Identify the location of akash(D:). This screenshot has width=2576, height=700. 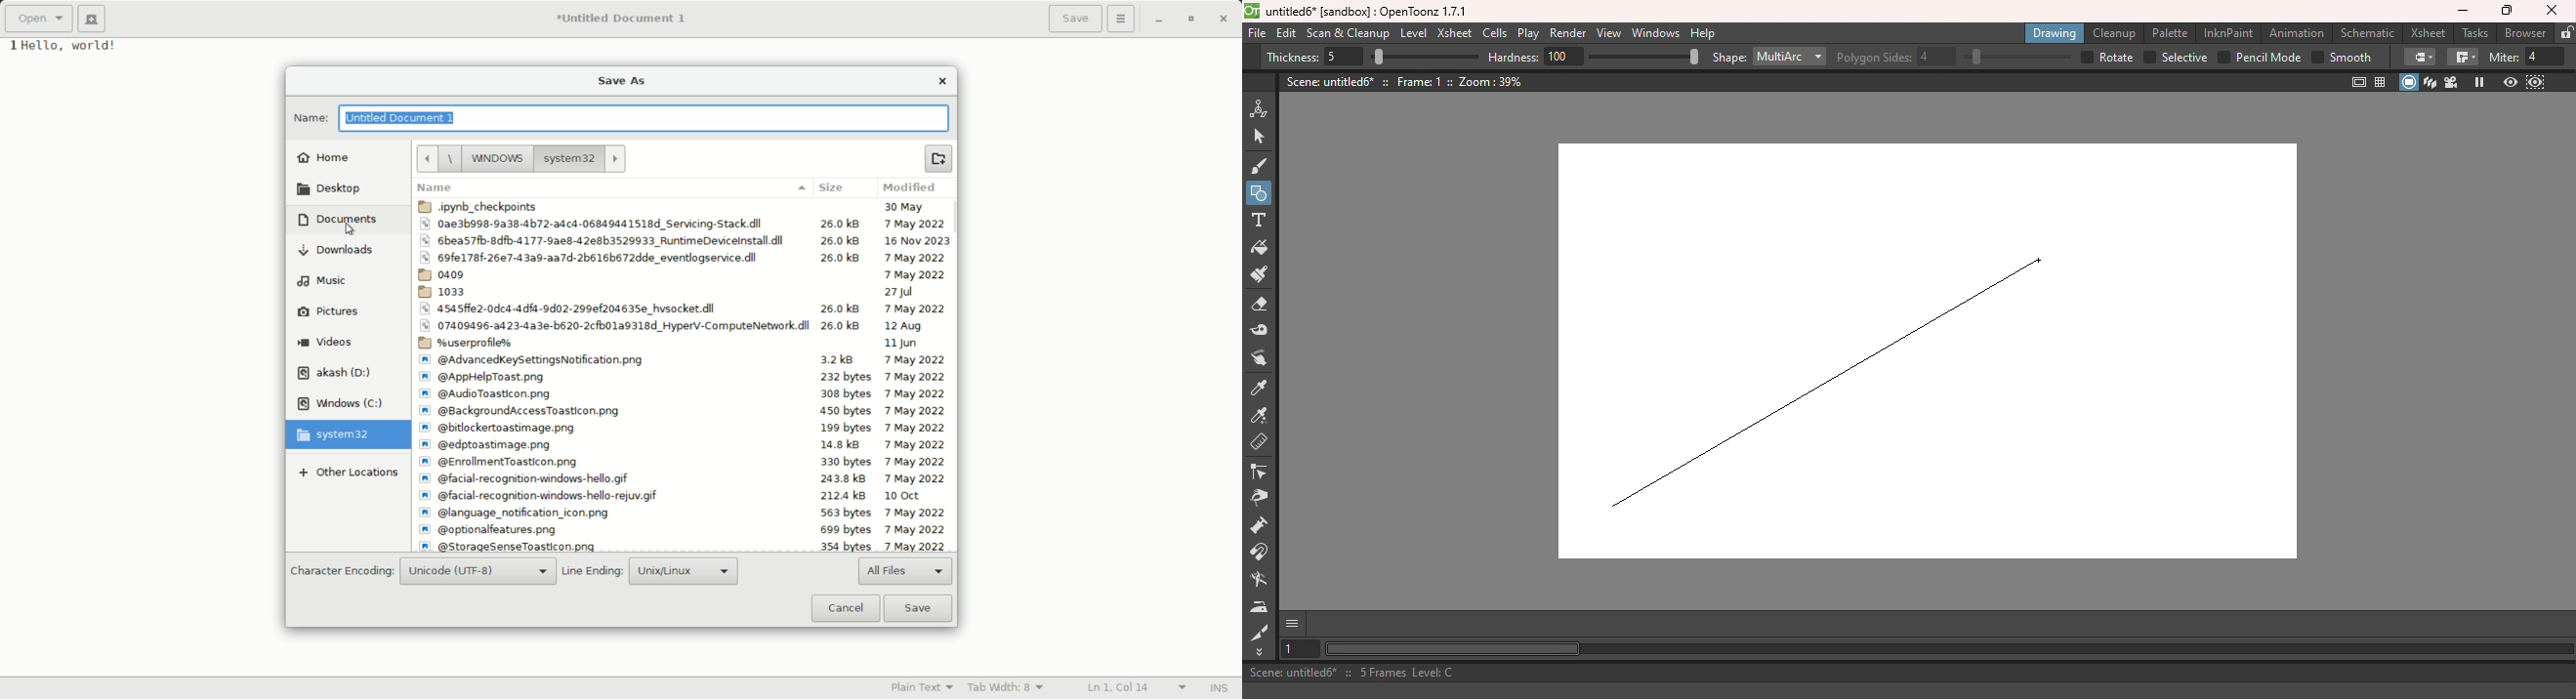
(336, 373).